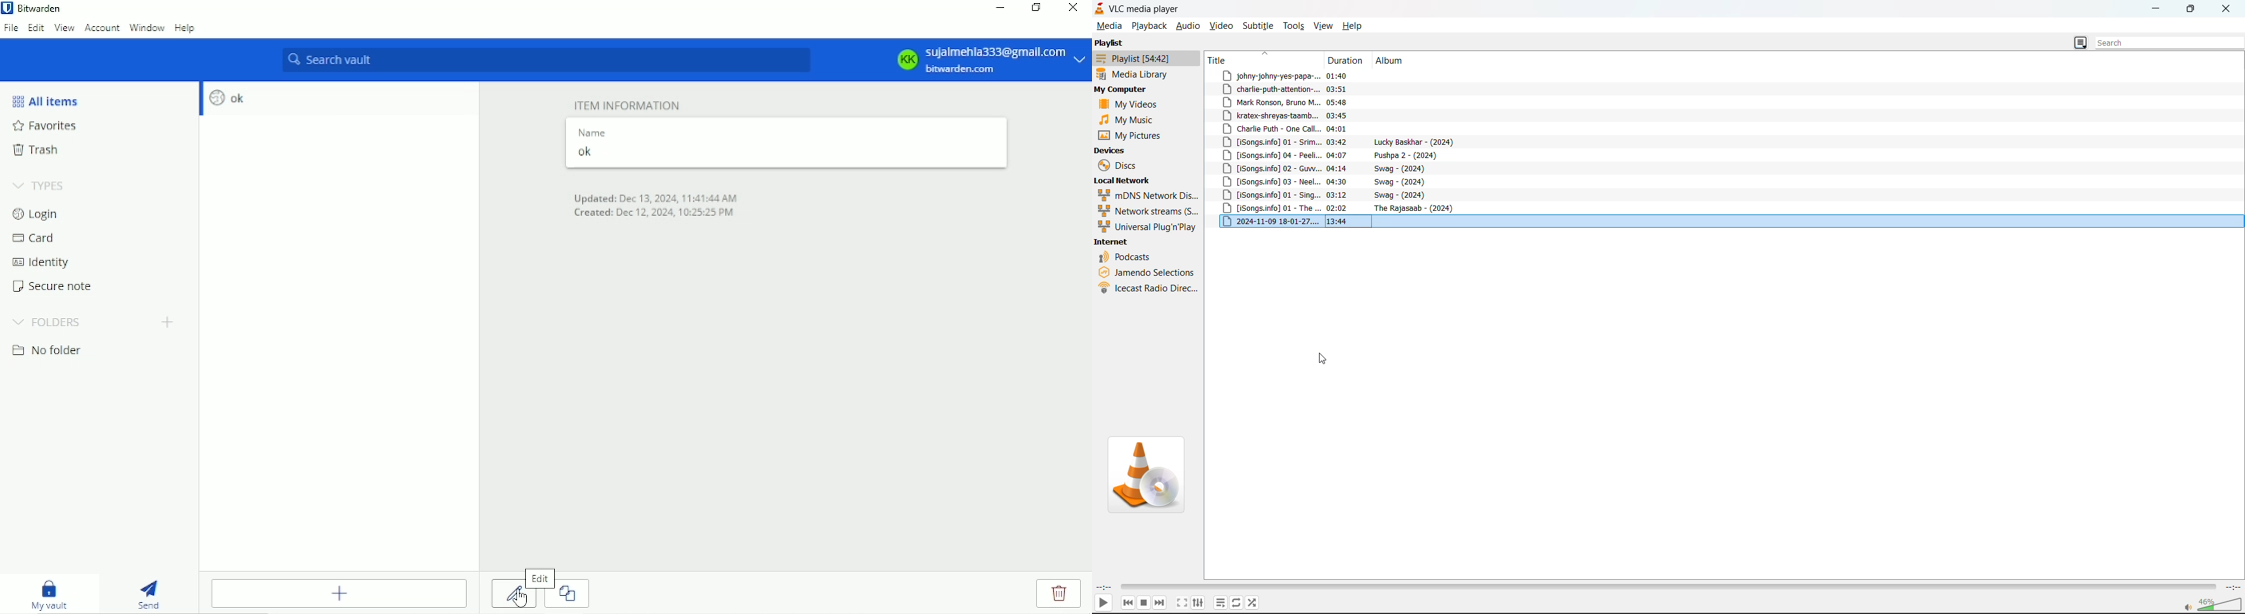 This screenshot has width=2268, height=616. Describe the element at coordinates (1326, 25) in the screenshot. I see `view` at that location.